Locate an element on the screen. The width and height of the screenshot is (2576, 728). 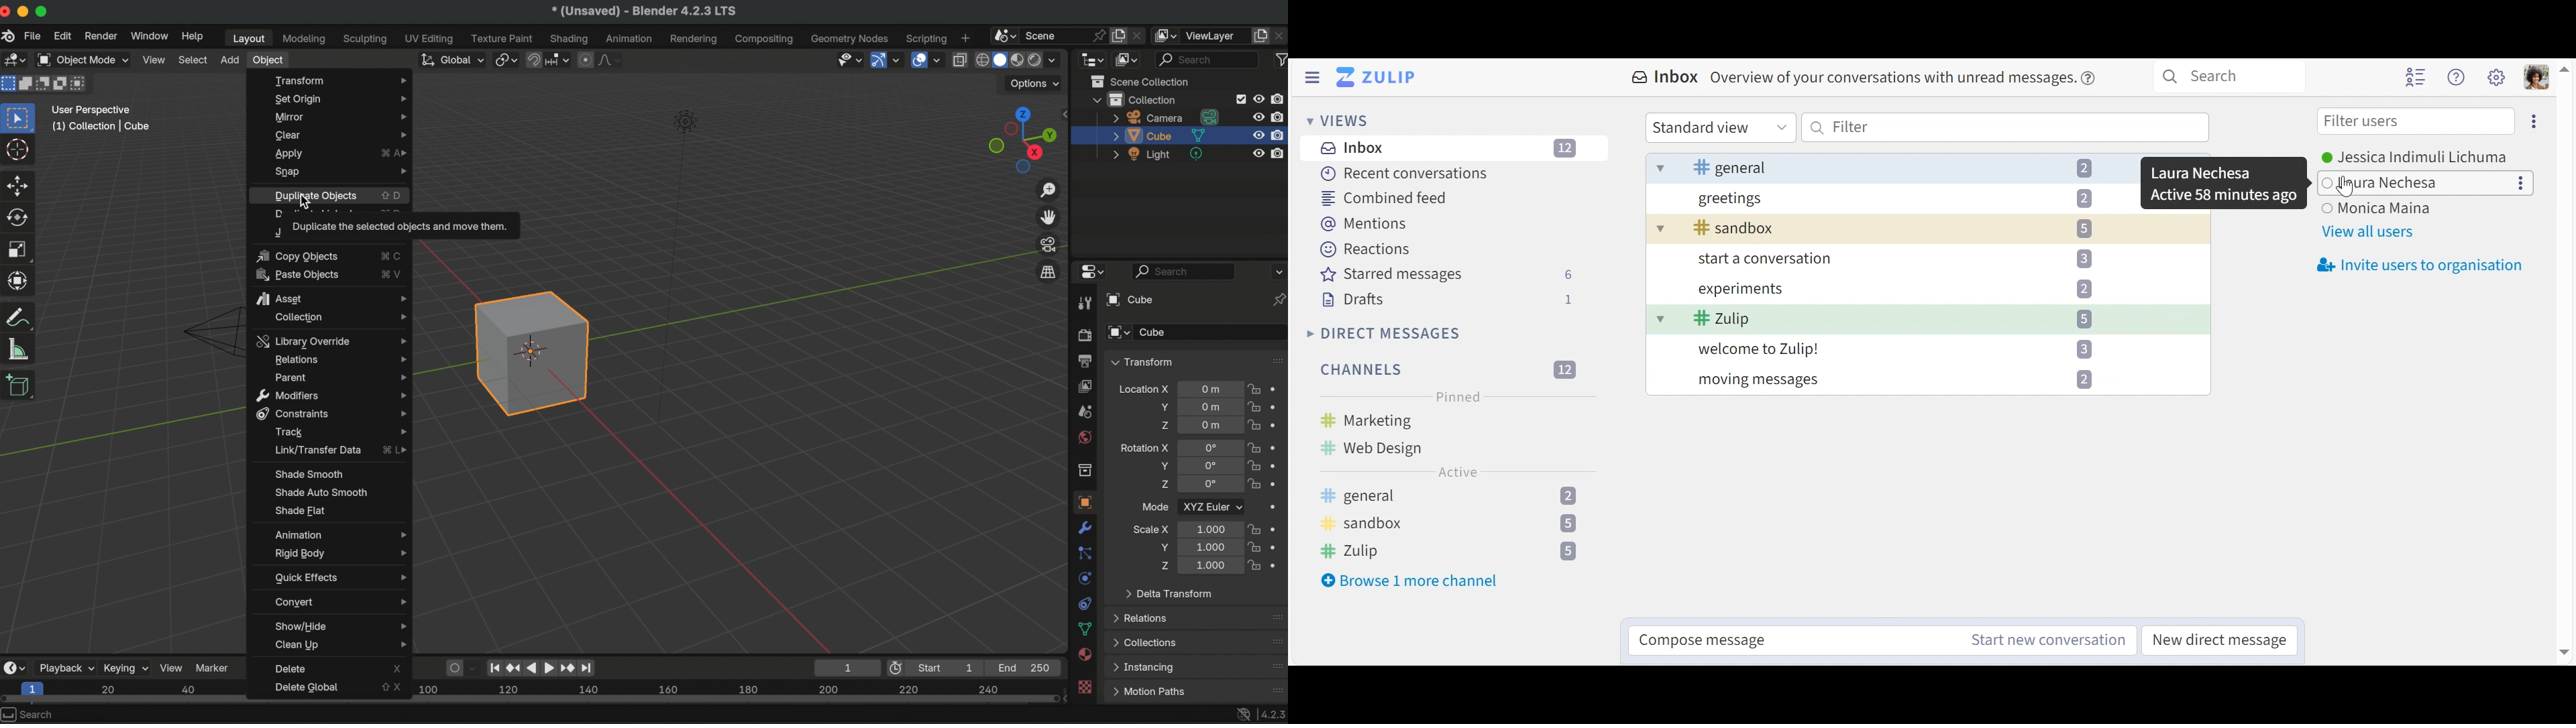
shading is located at coordinates (1058, 59).